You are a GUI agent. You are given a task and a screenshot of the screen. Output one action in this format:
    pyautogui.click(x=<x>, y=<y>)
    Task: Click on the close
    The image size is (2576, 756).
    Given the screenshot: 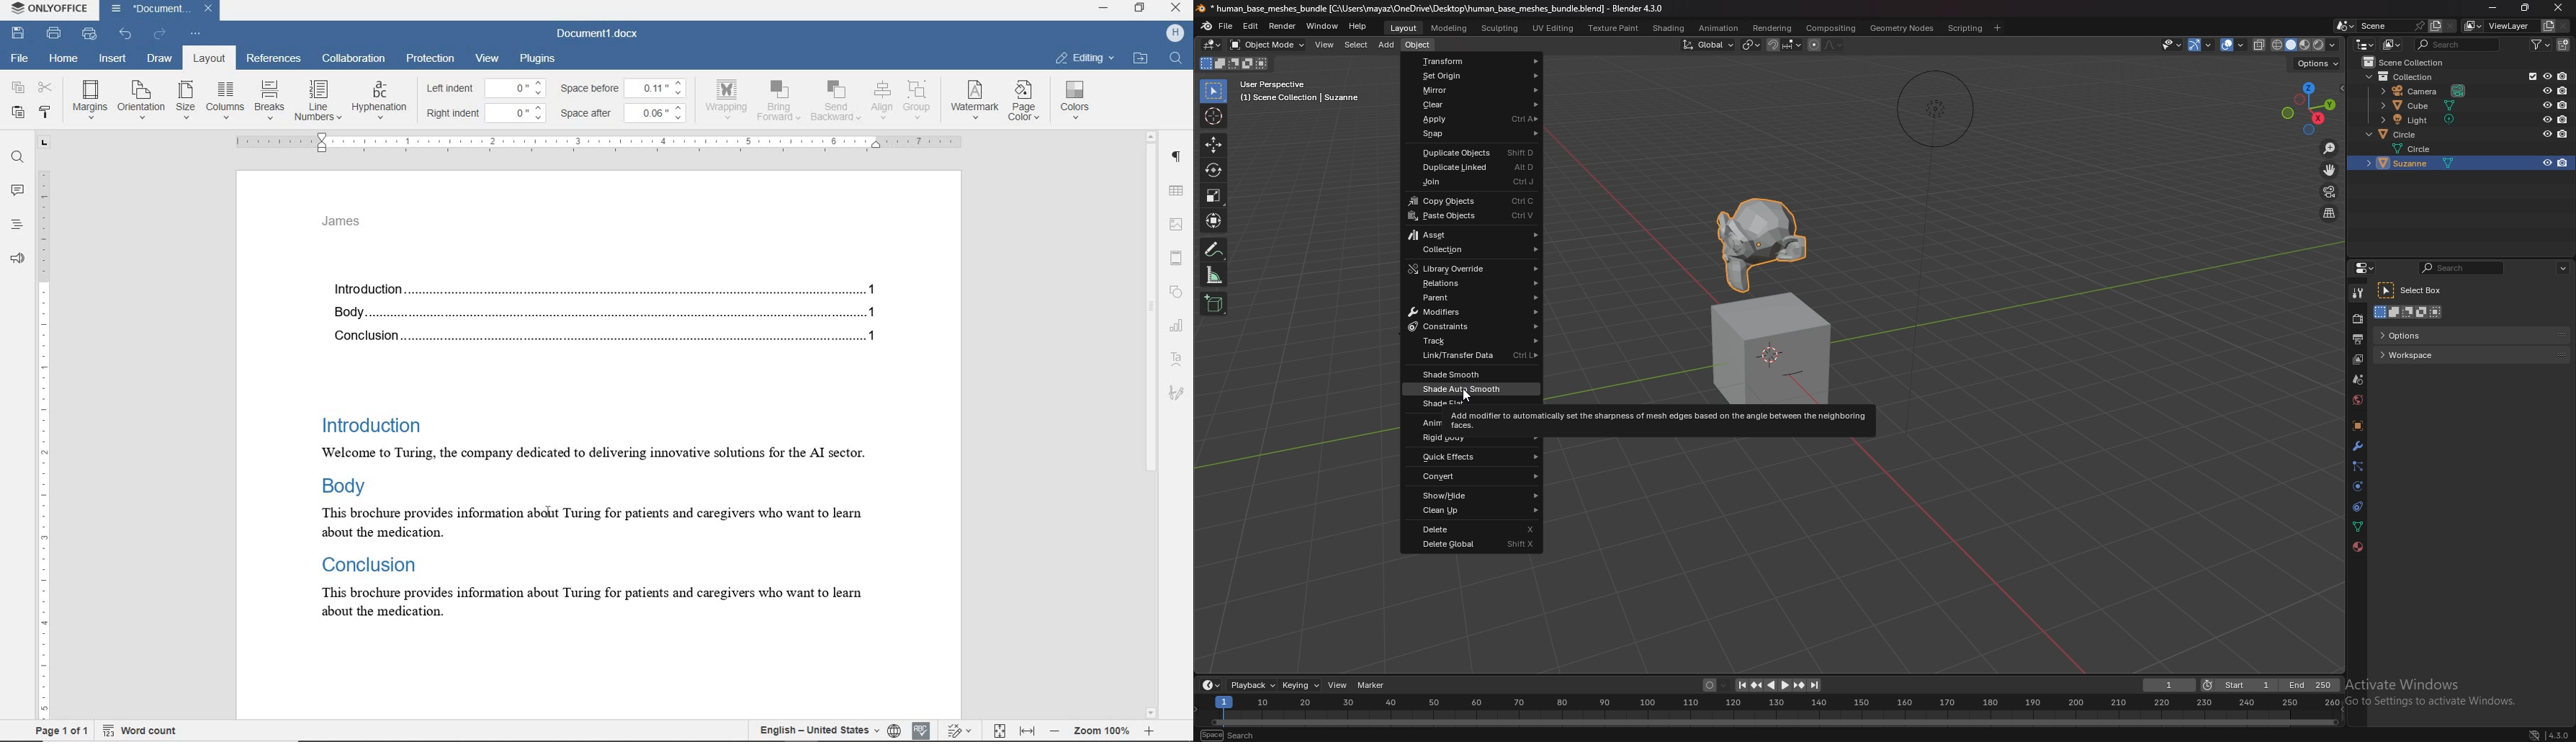 What is the action you would take?
    pyautogui.click(x=212, y=7)
    